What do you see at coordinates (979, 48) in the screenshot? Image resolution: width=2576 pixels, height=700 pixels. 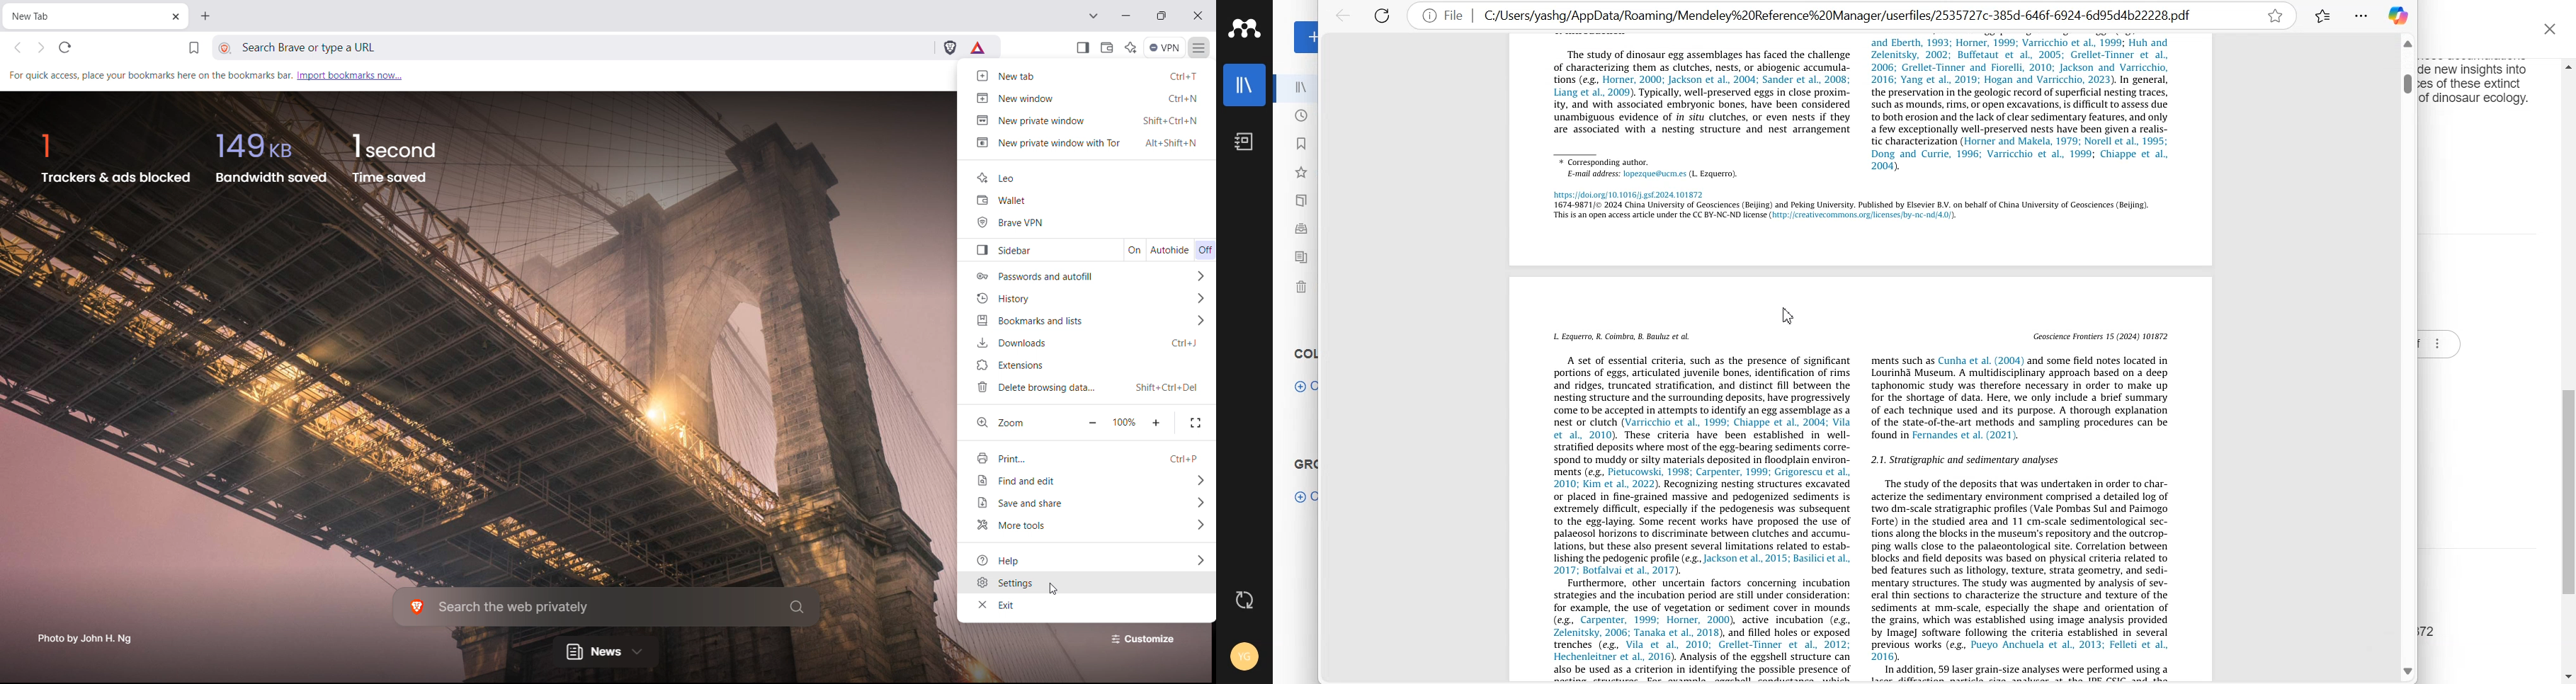 I see `earn tokens` at bounding box center [979, 48].